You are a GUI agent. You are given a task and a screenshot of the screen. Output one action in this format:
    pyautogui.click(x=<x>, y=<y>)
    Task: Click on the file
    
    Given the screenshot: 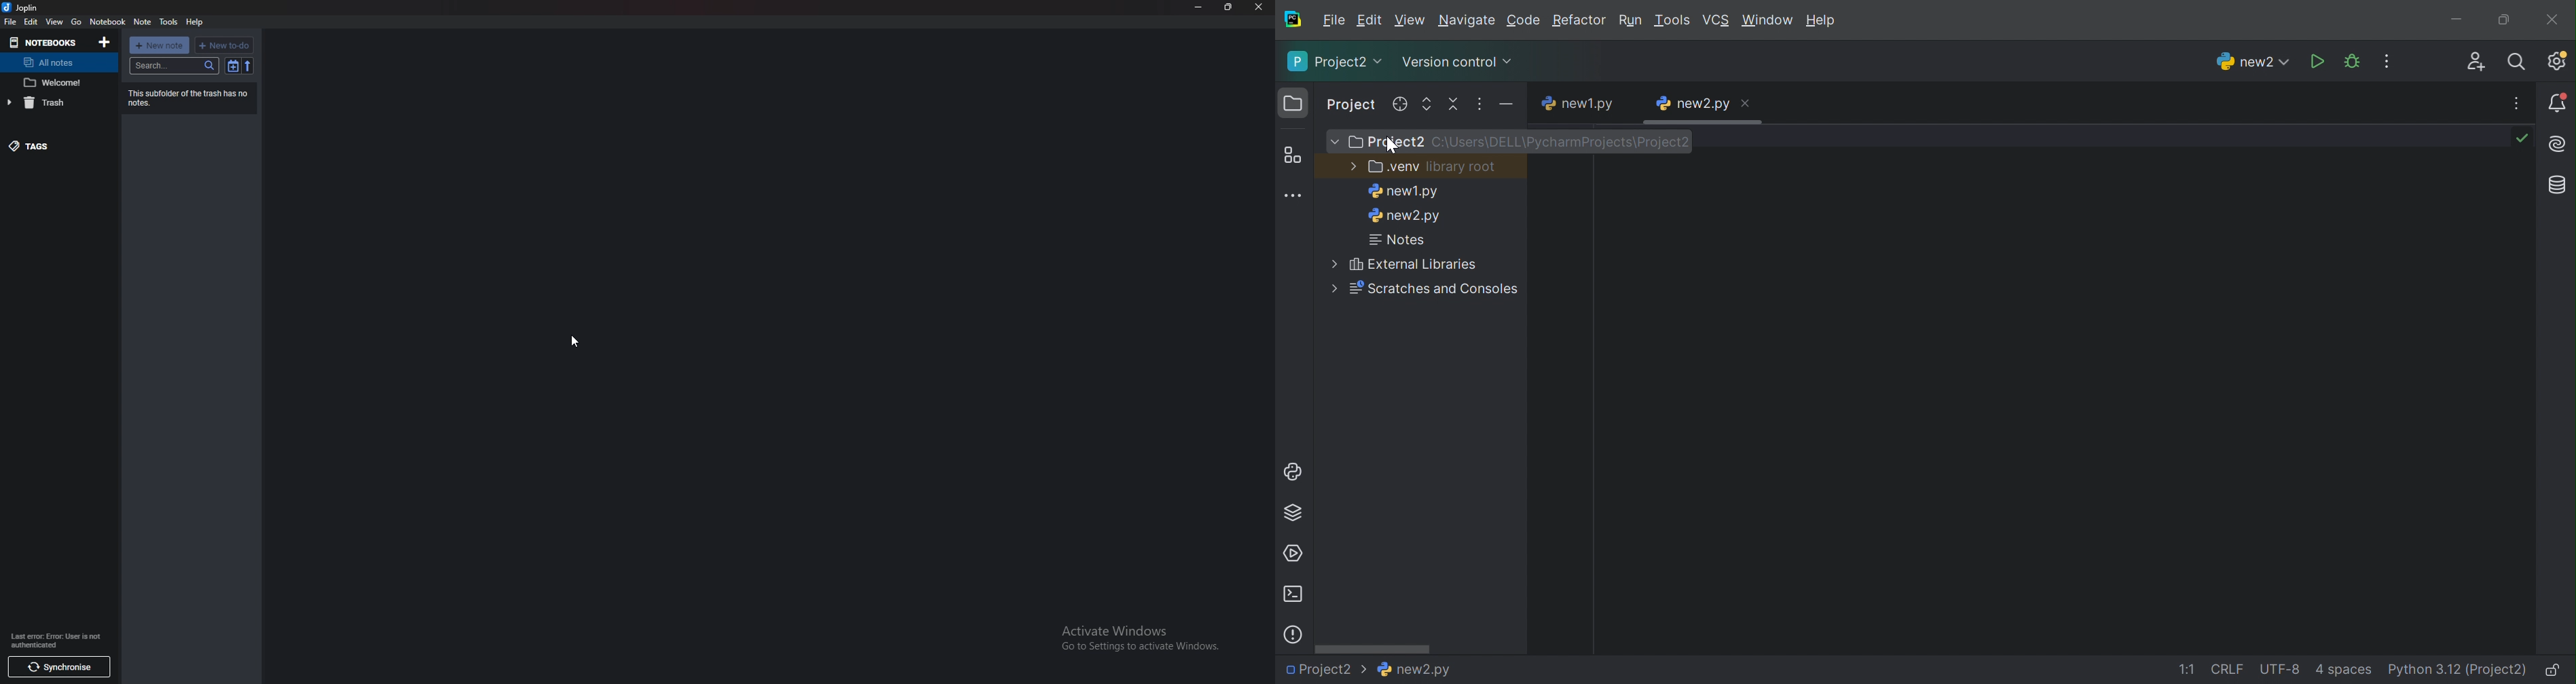 What is the action you would take?
    pyautogui.click(x=11, y=22)
    